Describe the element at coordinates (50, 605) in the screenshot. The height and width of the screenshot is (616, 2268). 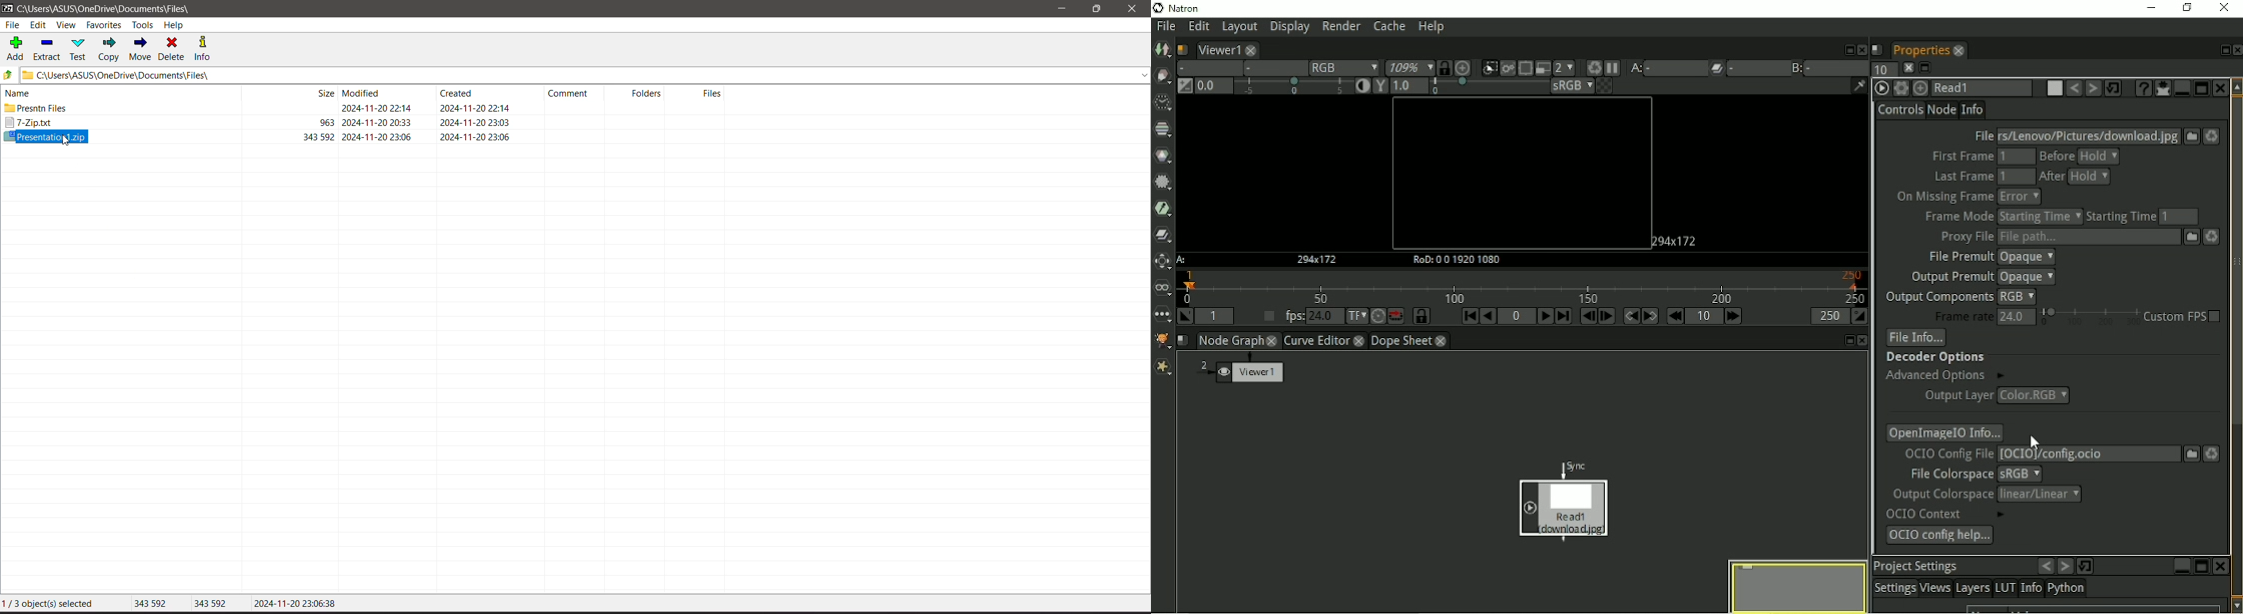
I see `1/3 object(s) selecte` at that location.